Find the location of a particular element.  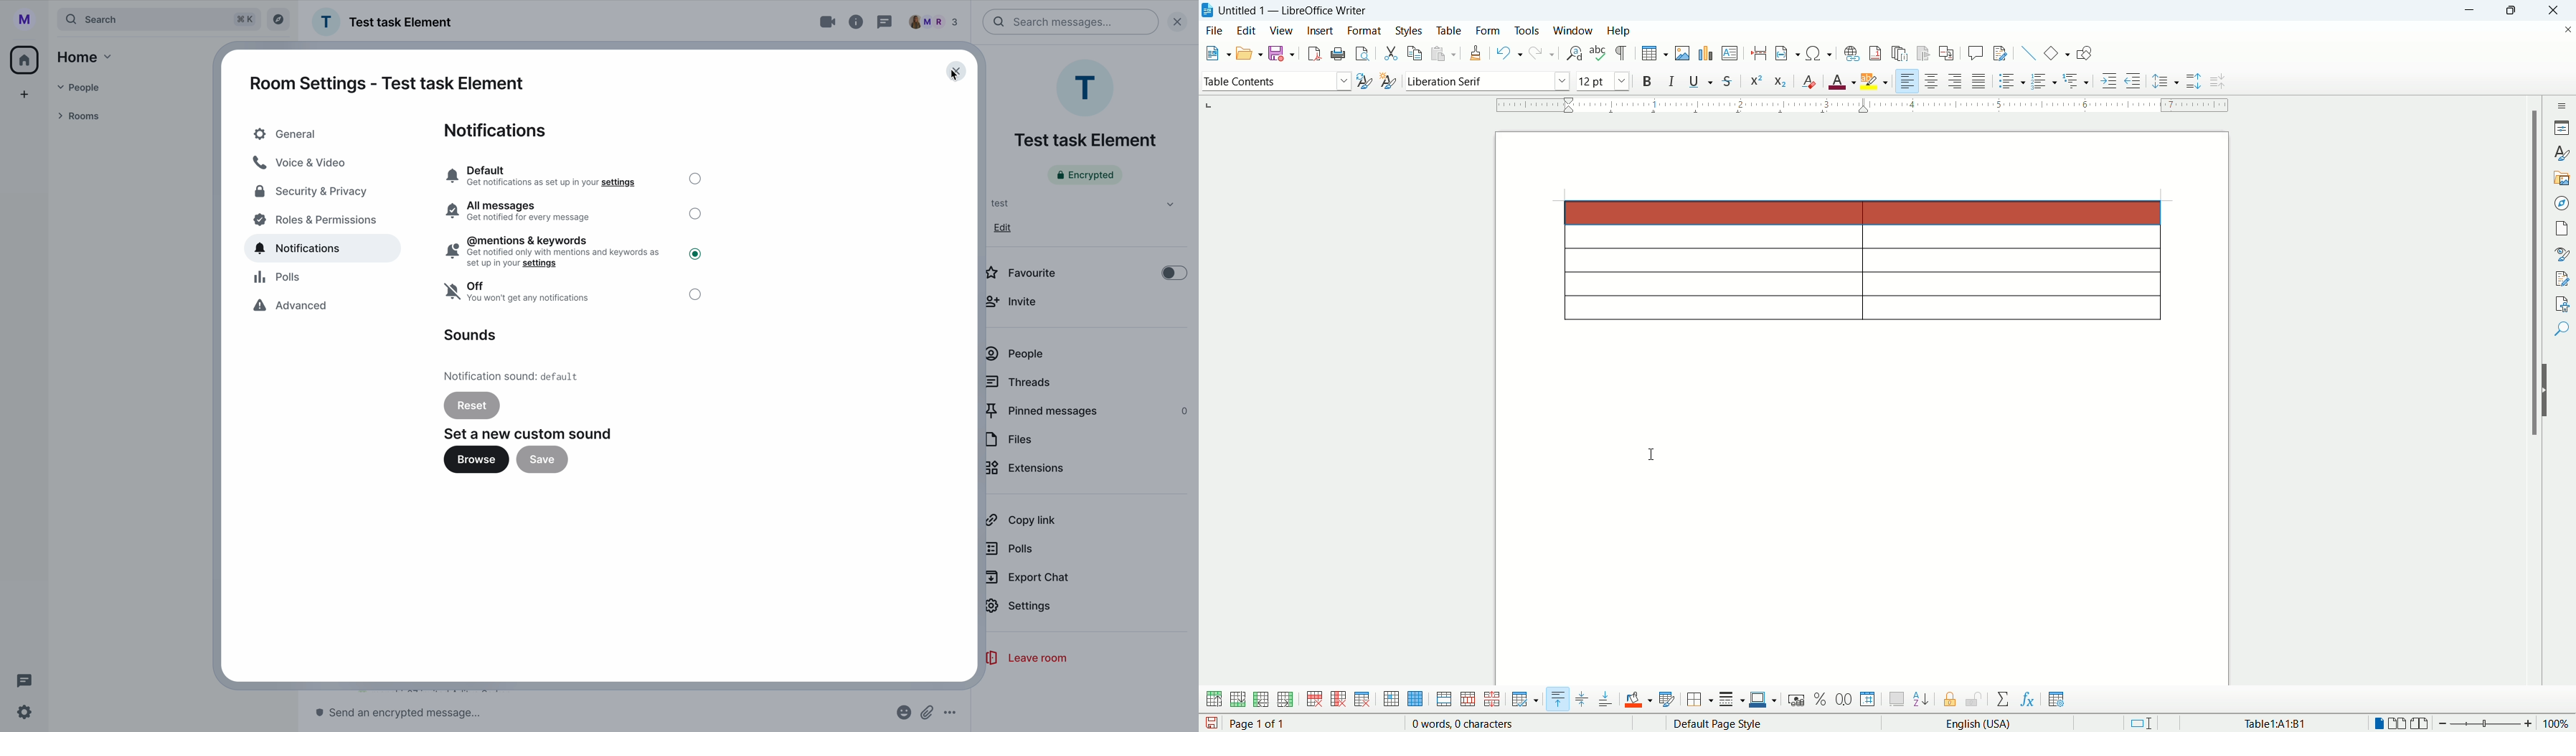

send message is located at coordinates (404, 713).